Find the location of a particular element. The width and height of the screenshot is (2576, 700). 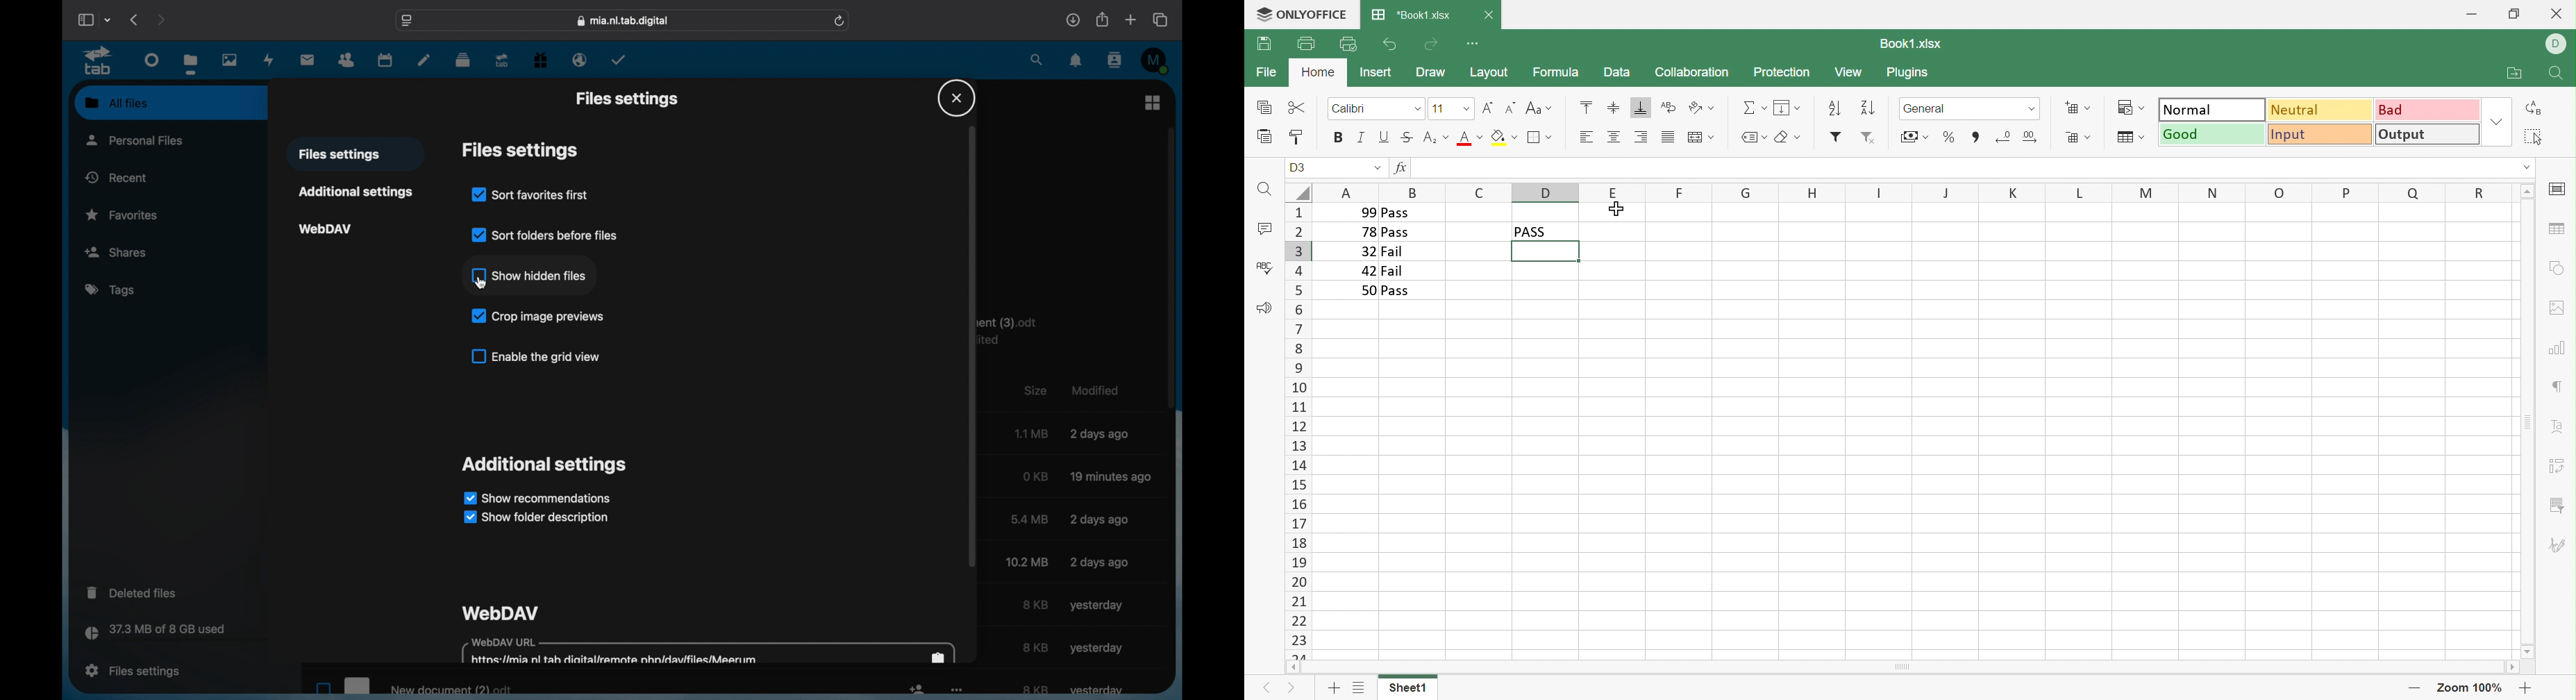

size is located at coordinates (1026, 562).